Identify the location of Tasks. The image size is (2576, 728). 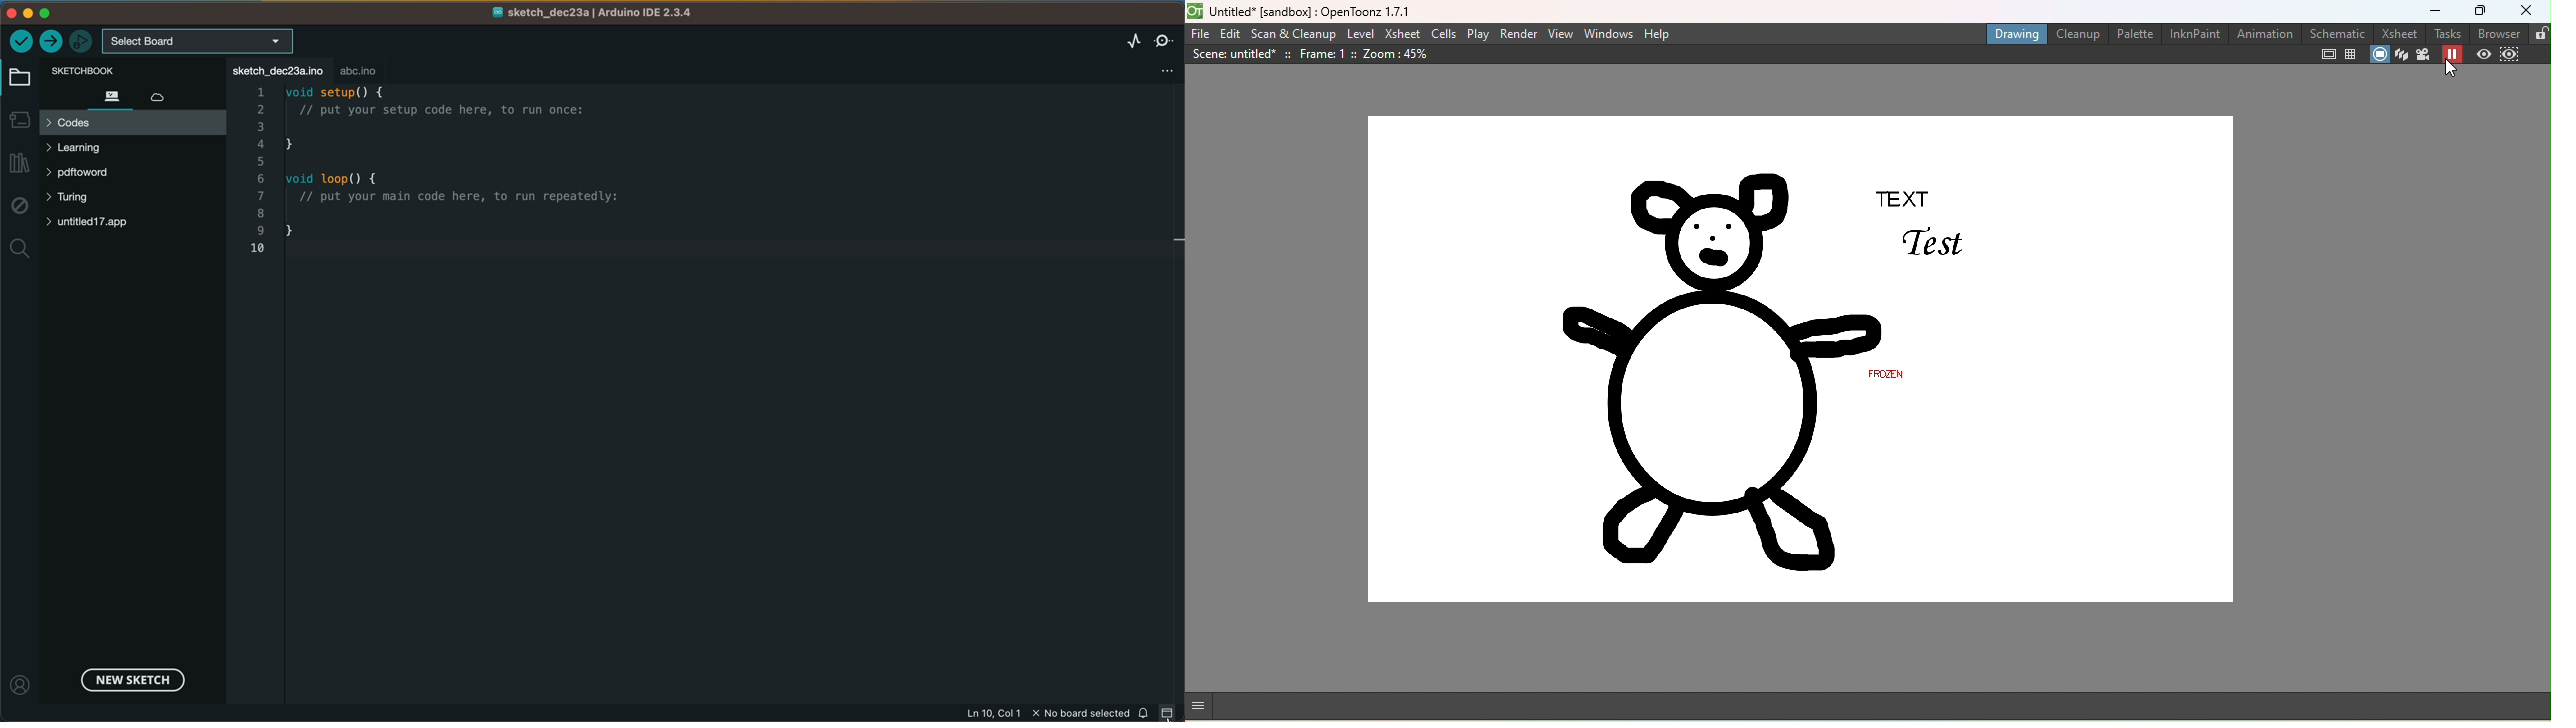
(2446, 31).